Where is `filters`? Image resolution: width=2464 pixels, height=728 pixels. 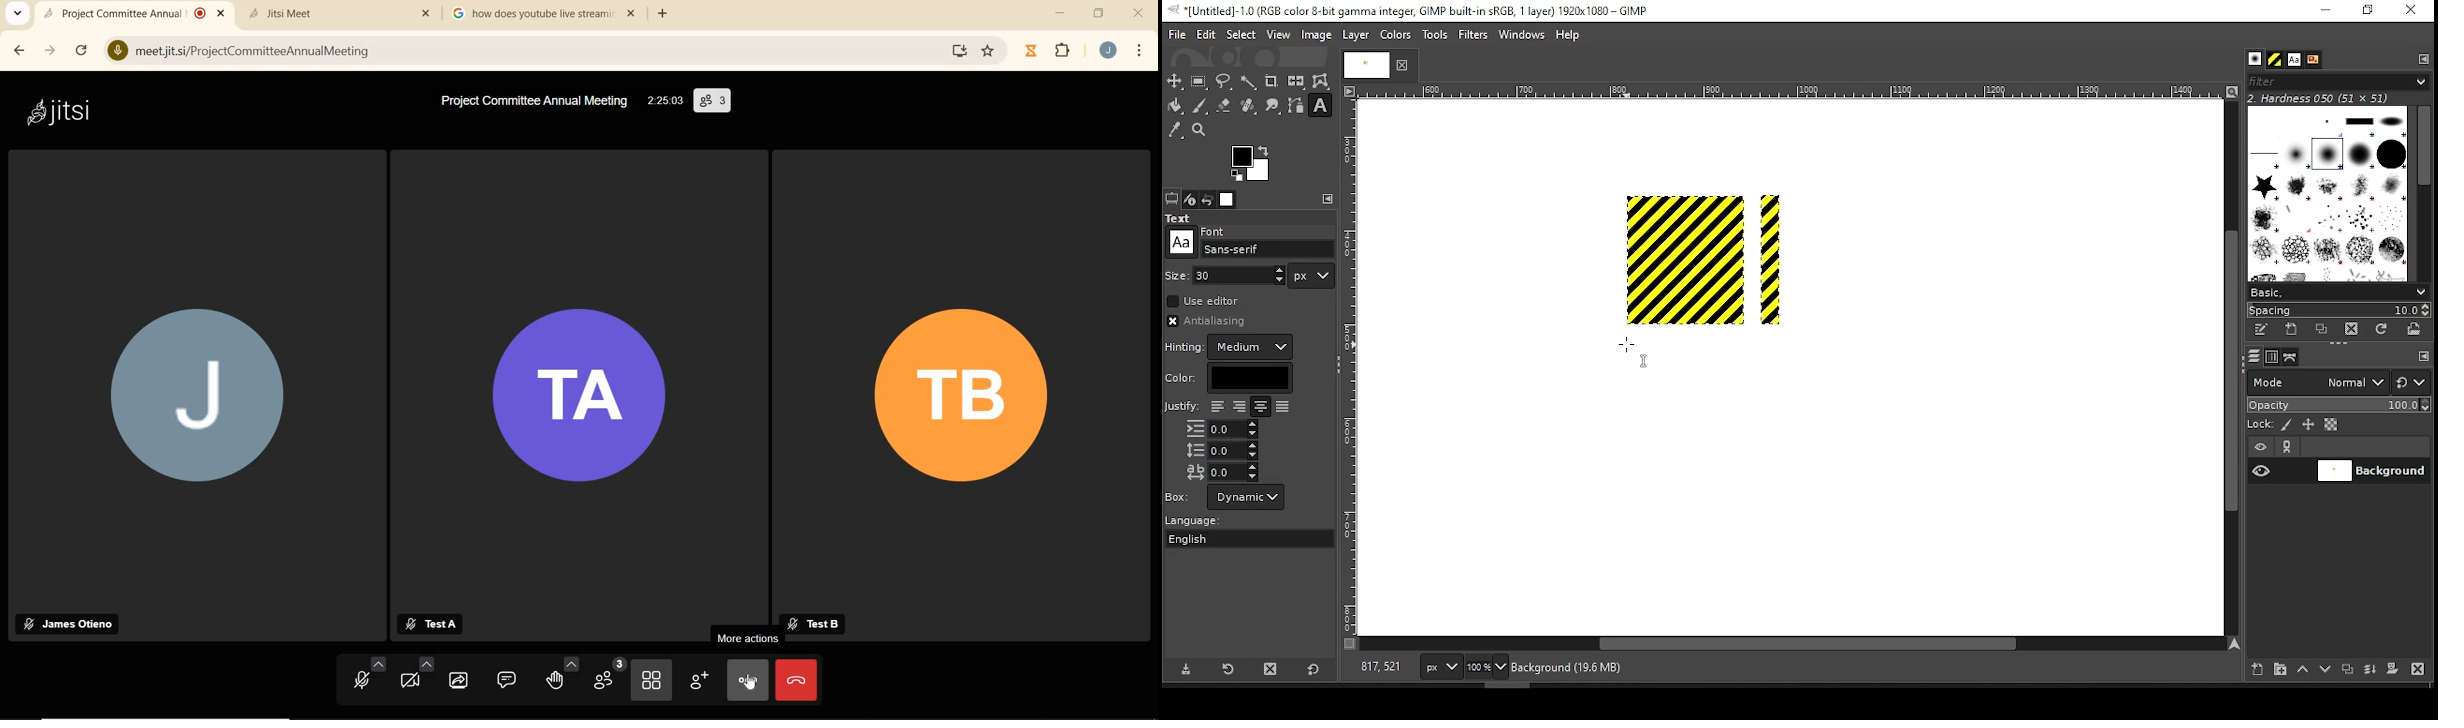 filters is located at coordinates (1476, 35).